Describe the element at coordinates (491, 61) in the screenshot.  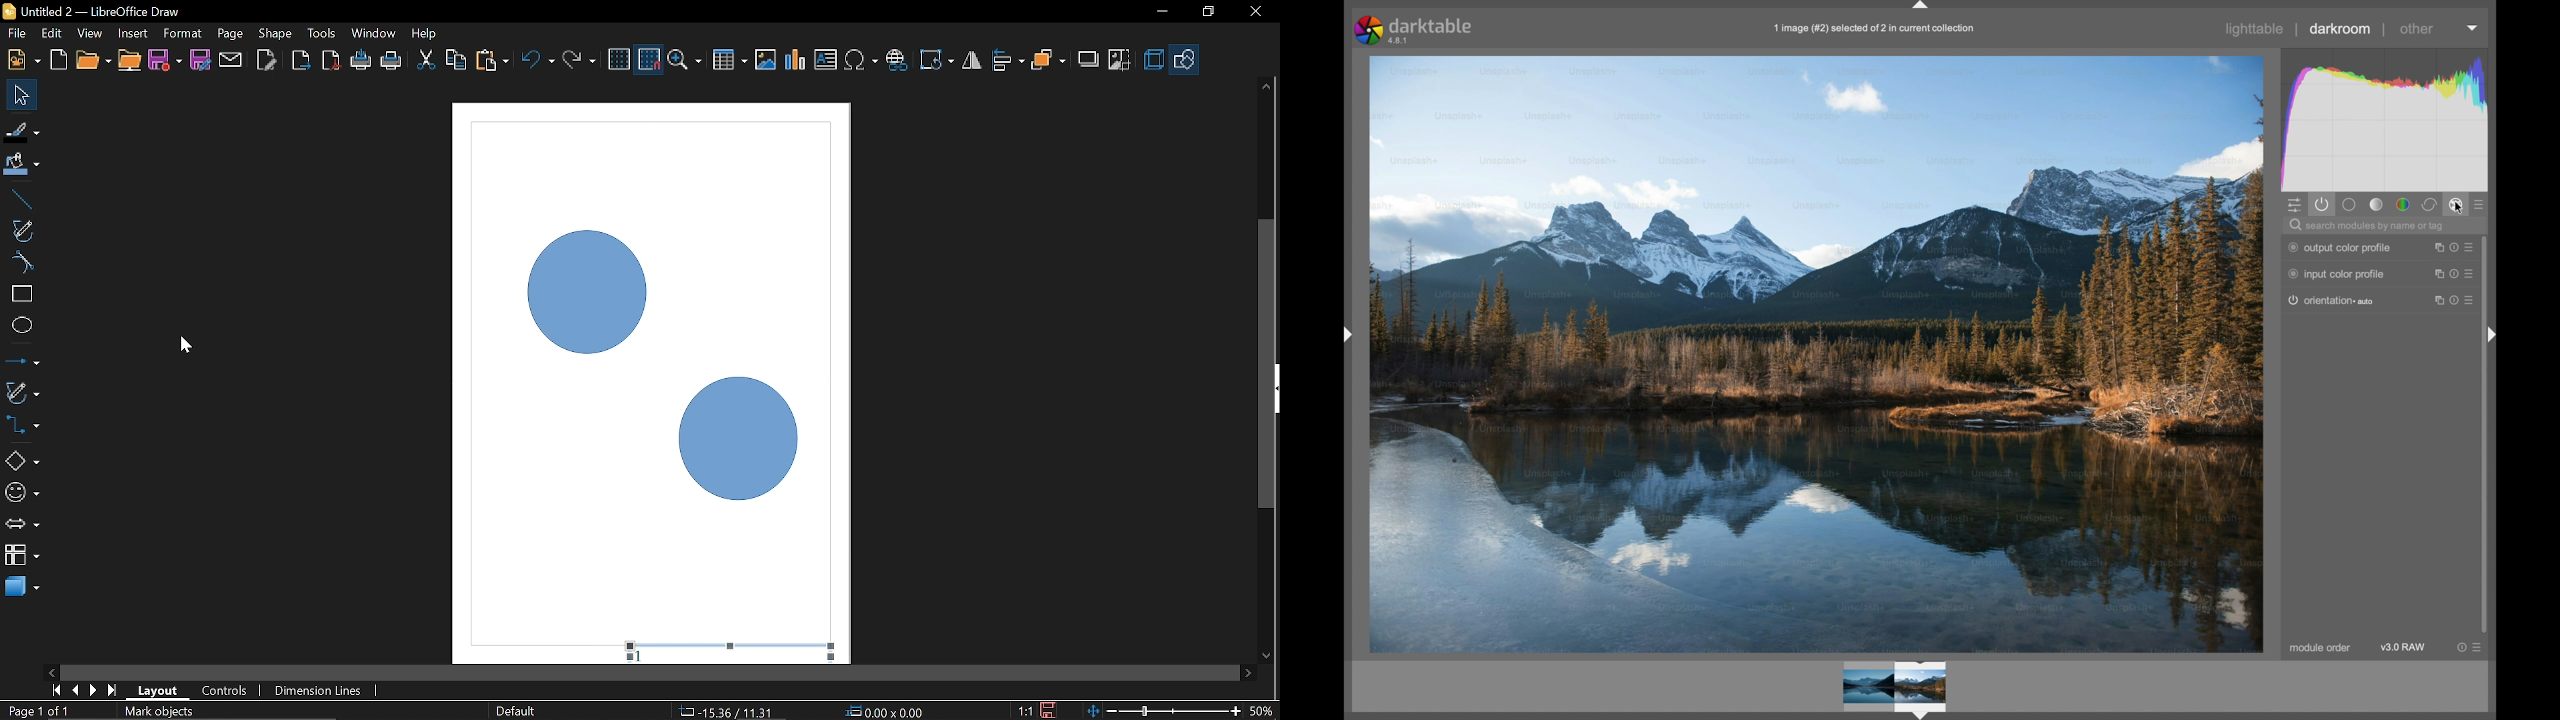
I see `Paste` at that location.